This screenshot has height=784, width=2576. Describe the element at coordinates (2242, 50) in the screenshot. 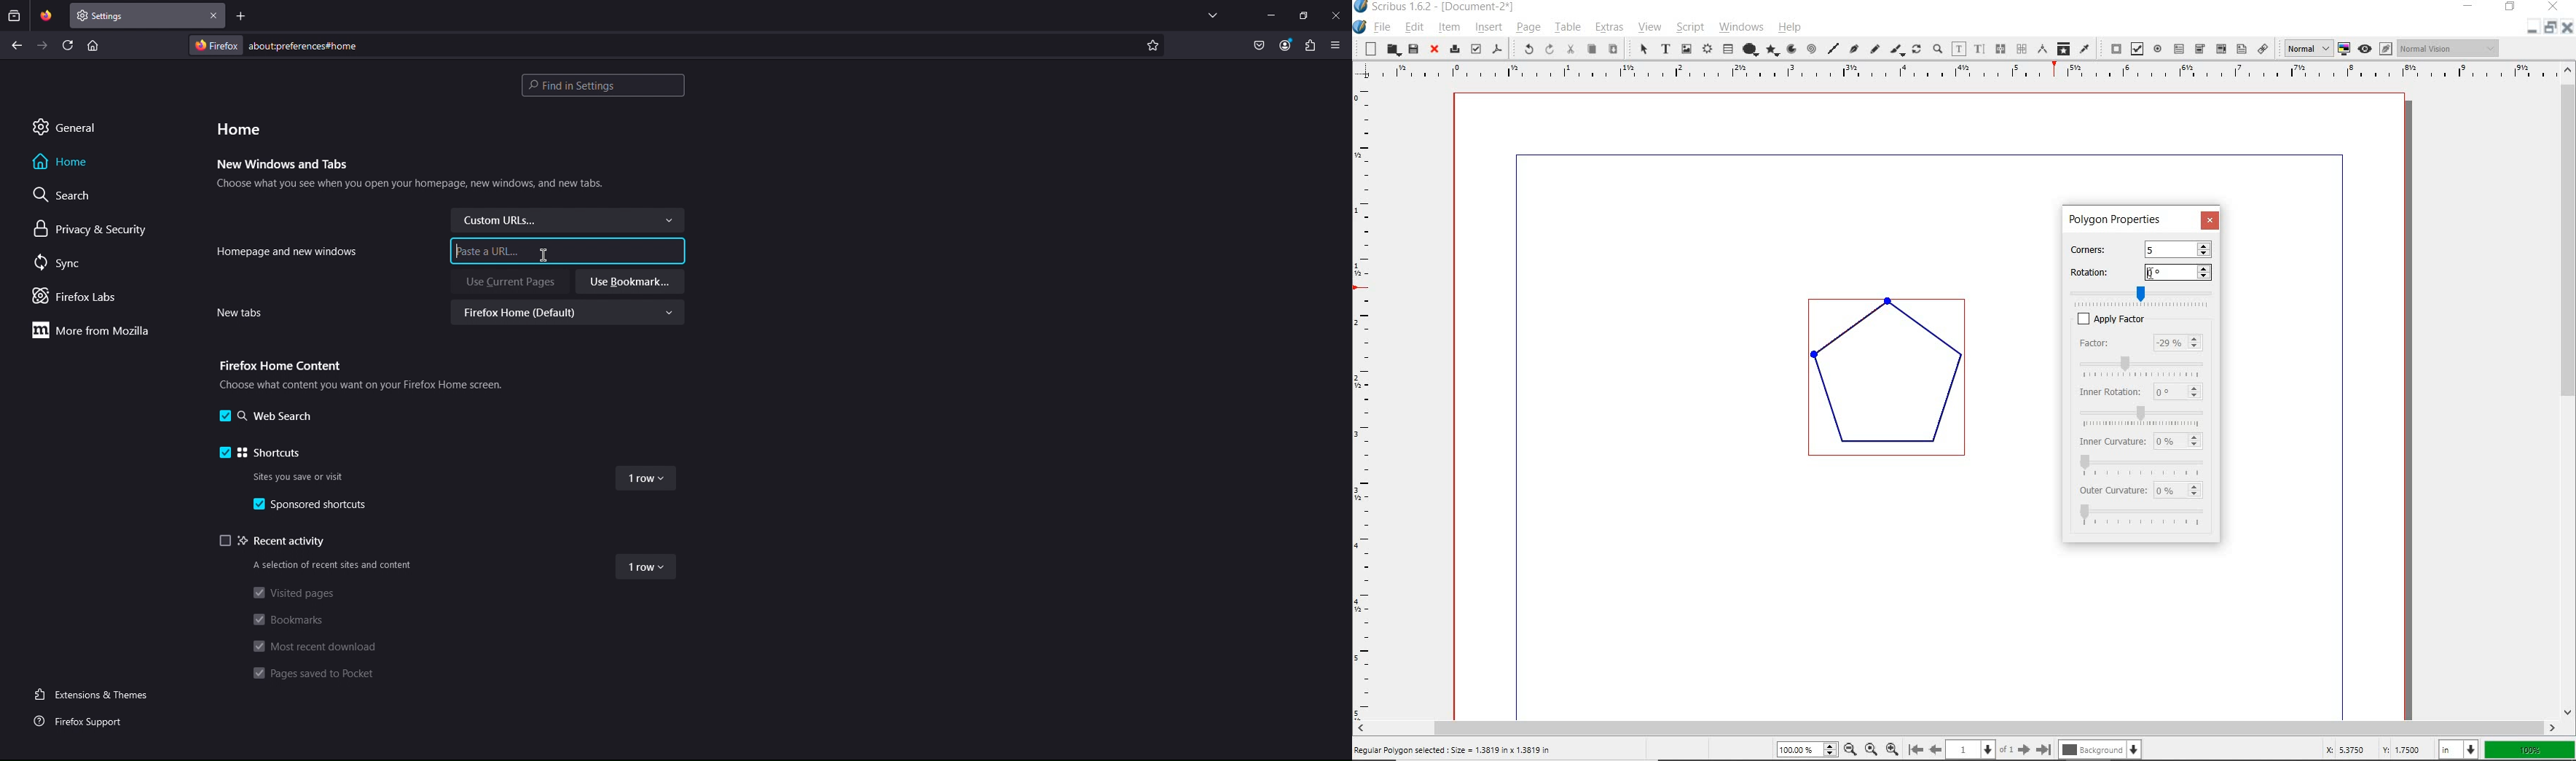

I see `pdf list box` at that location.